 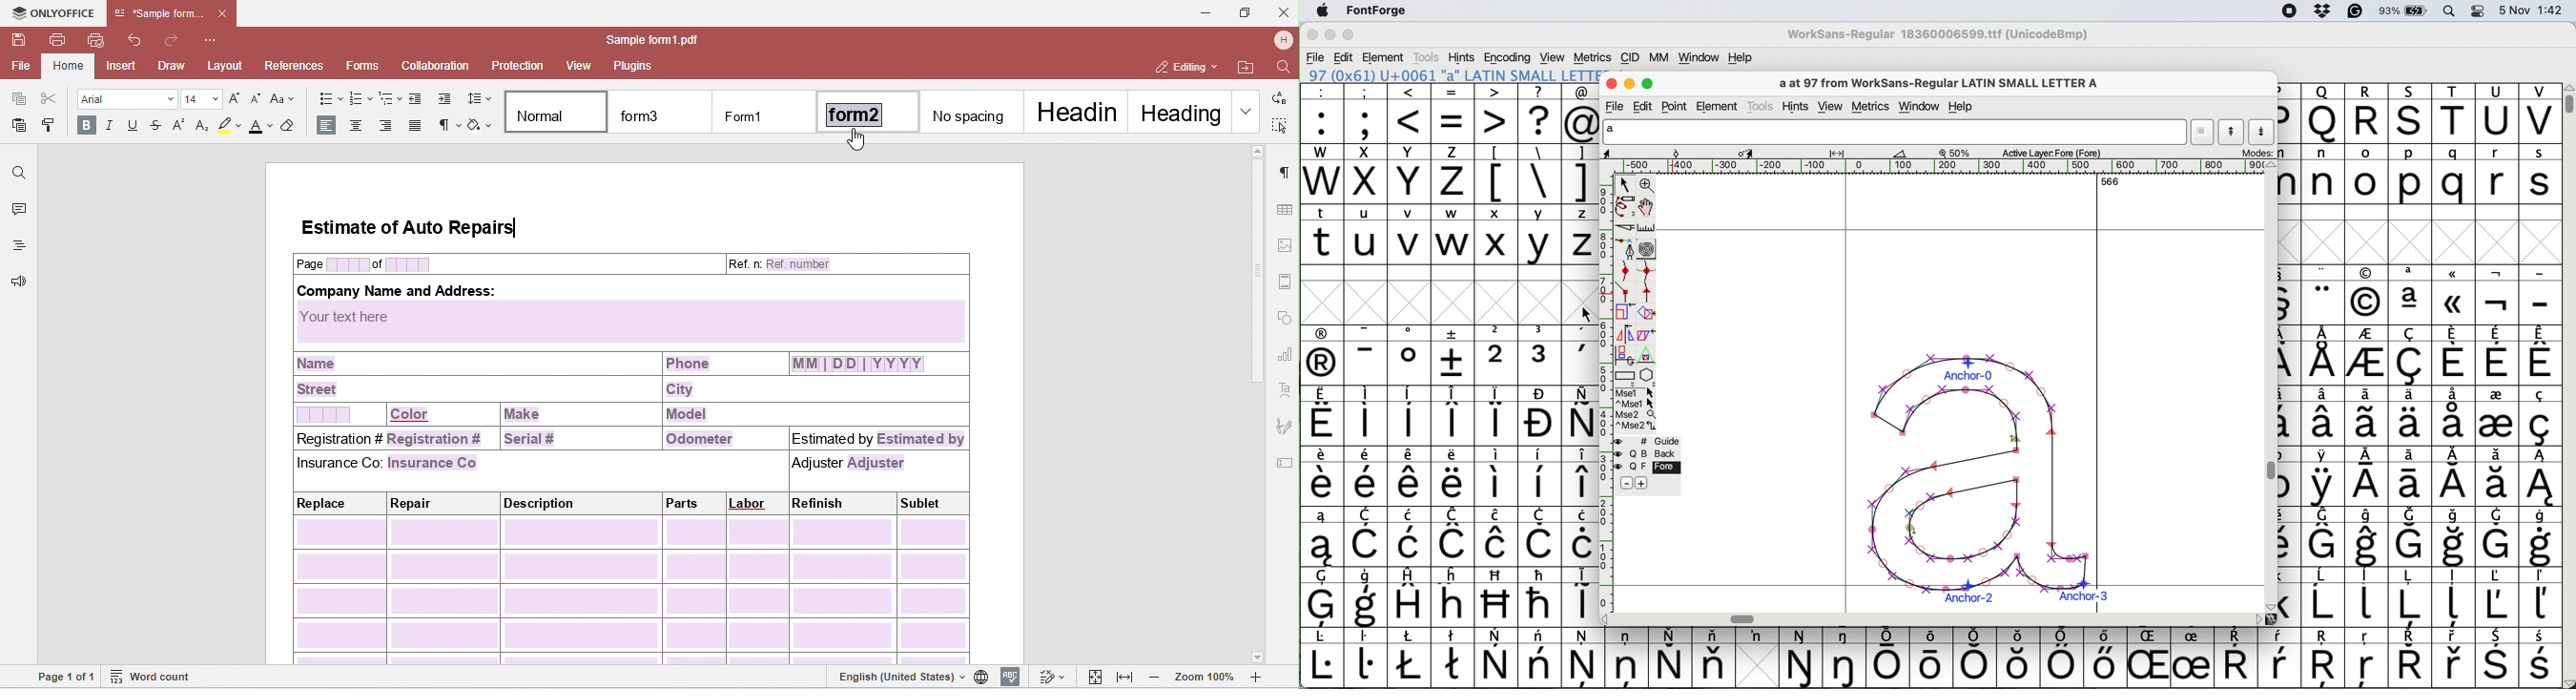 What do you see at coordinates (1938, 36) in the screenshot?
I see `WorkSans-Regular 18360006599.ttf (UnicodeBmp)` at bounding box center [1938, 36].